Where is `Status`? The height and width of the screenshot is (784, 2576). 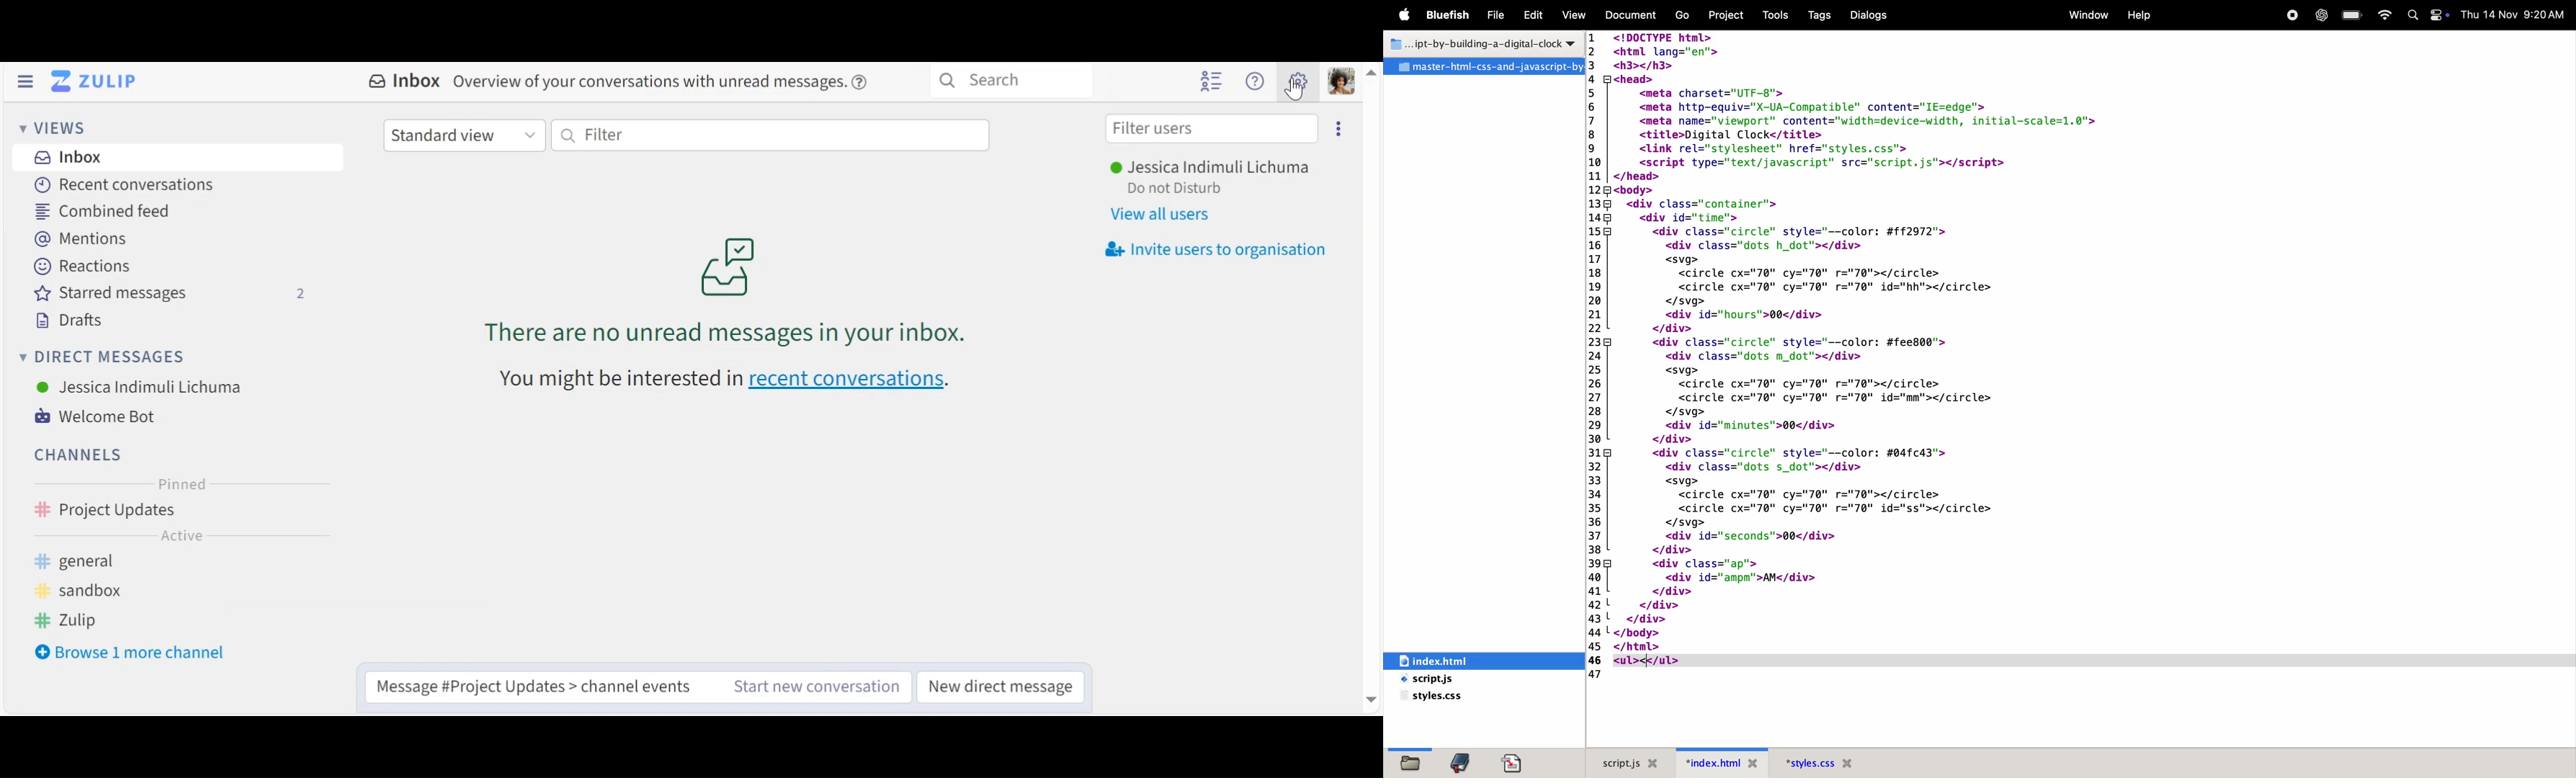
Status is located at coordinates (1175, 189).